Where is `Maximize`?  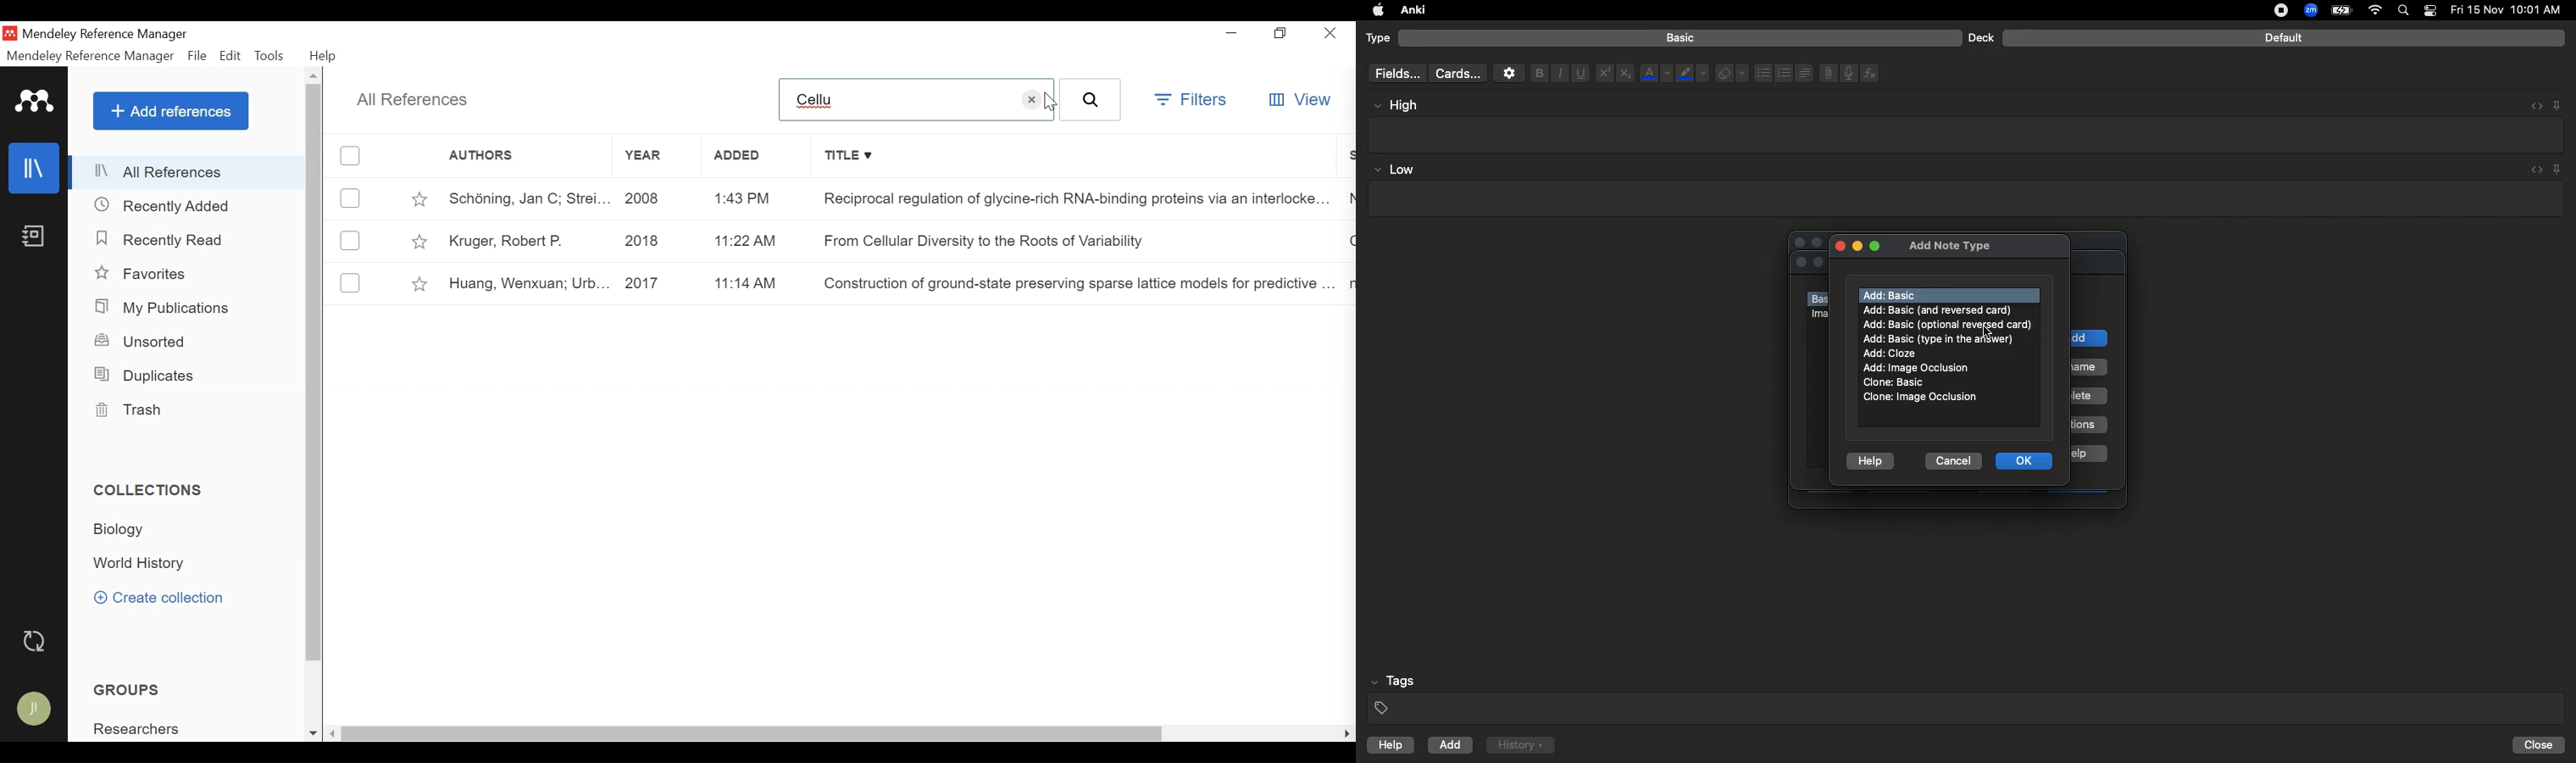
Maximize is located at coordinates (1876, 248).